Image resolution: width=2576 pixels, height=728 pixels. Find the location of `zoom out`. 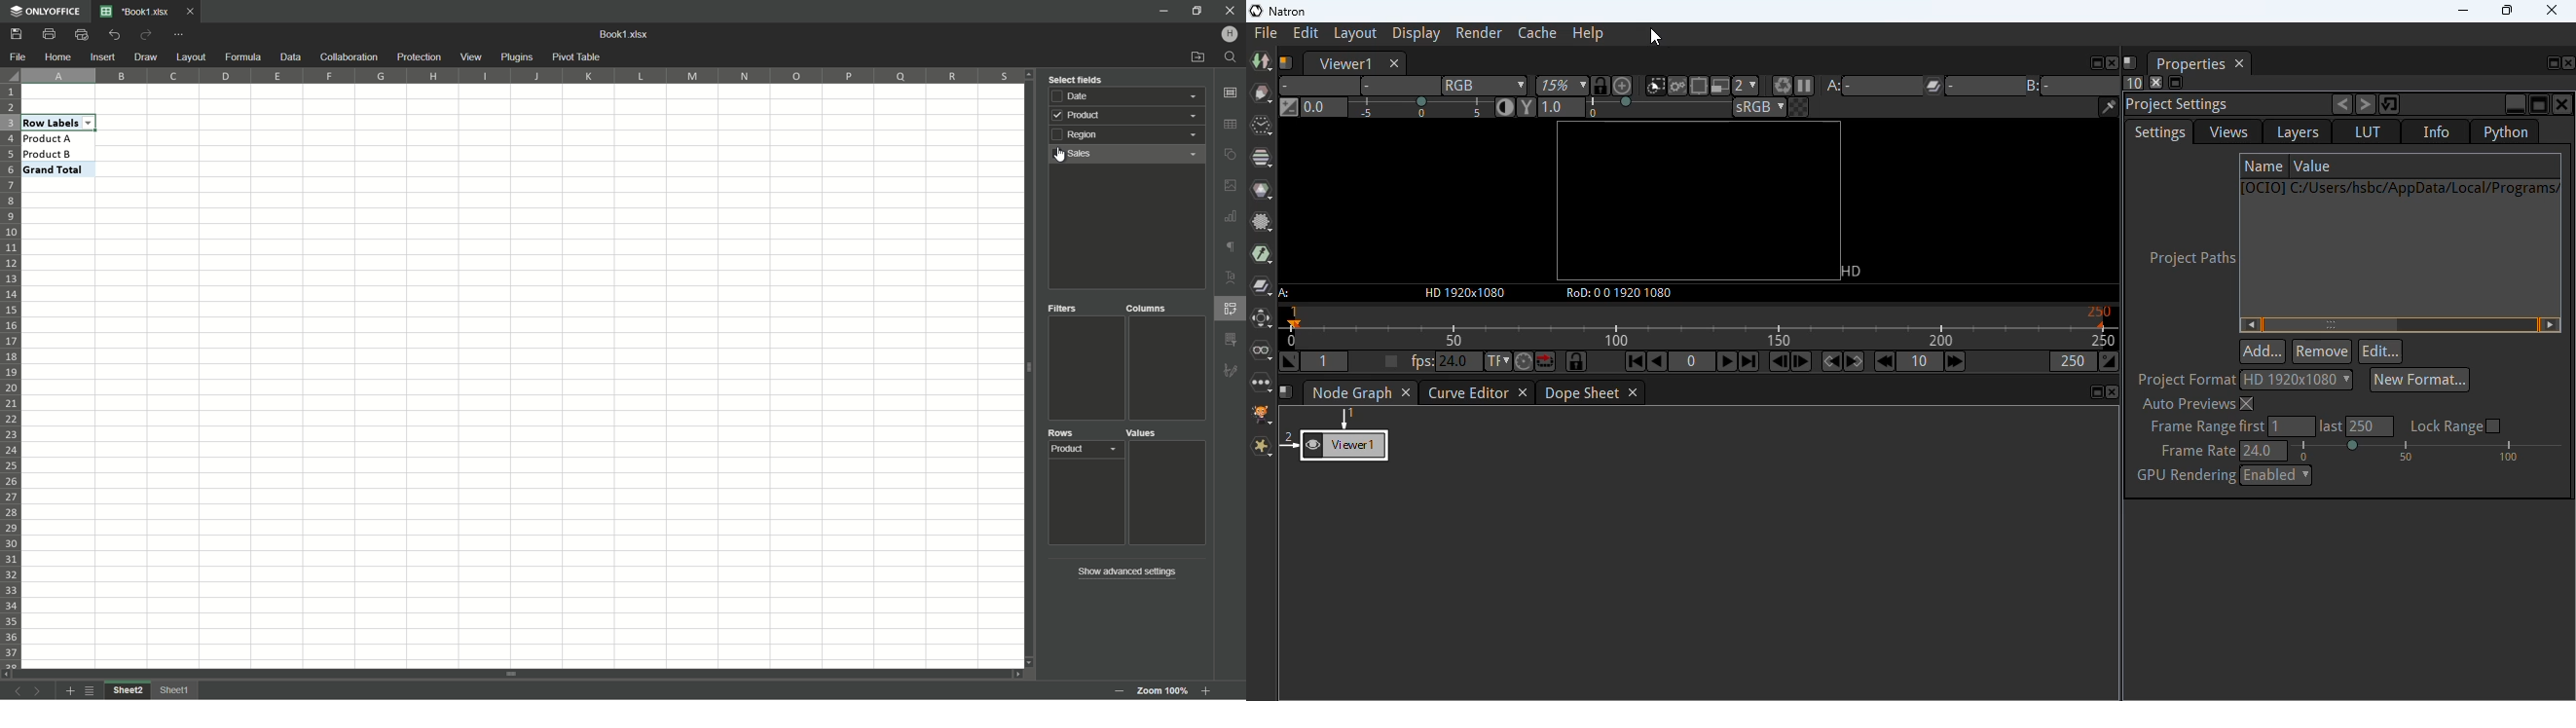

zoom out is located at coordinates (1117, 691).